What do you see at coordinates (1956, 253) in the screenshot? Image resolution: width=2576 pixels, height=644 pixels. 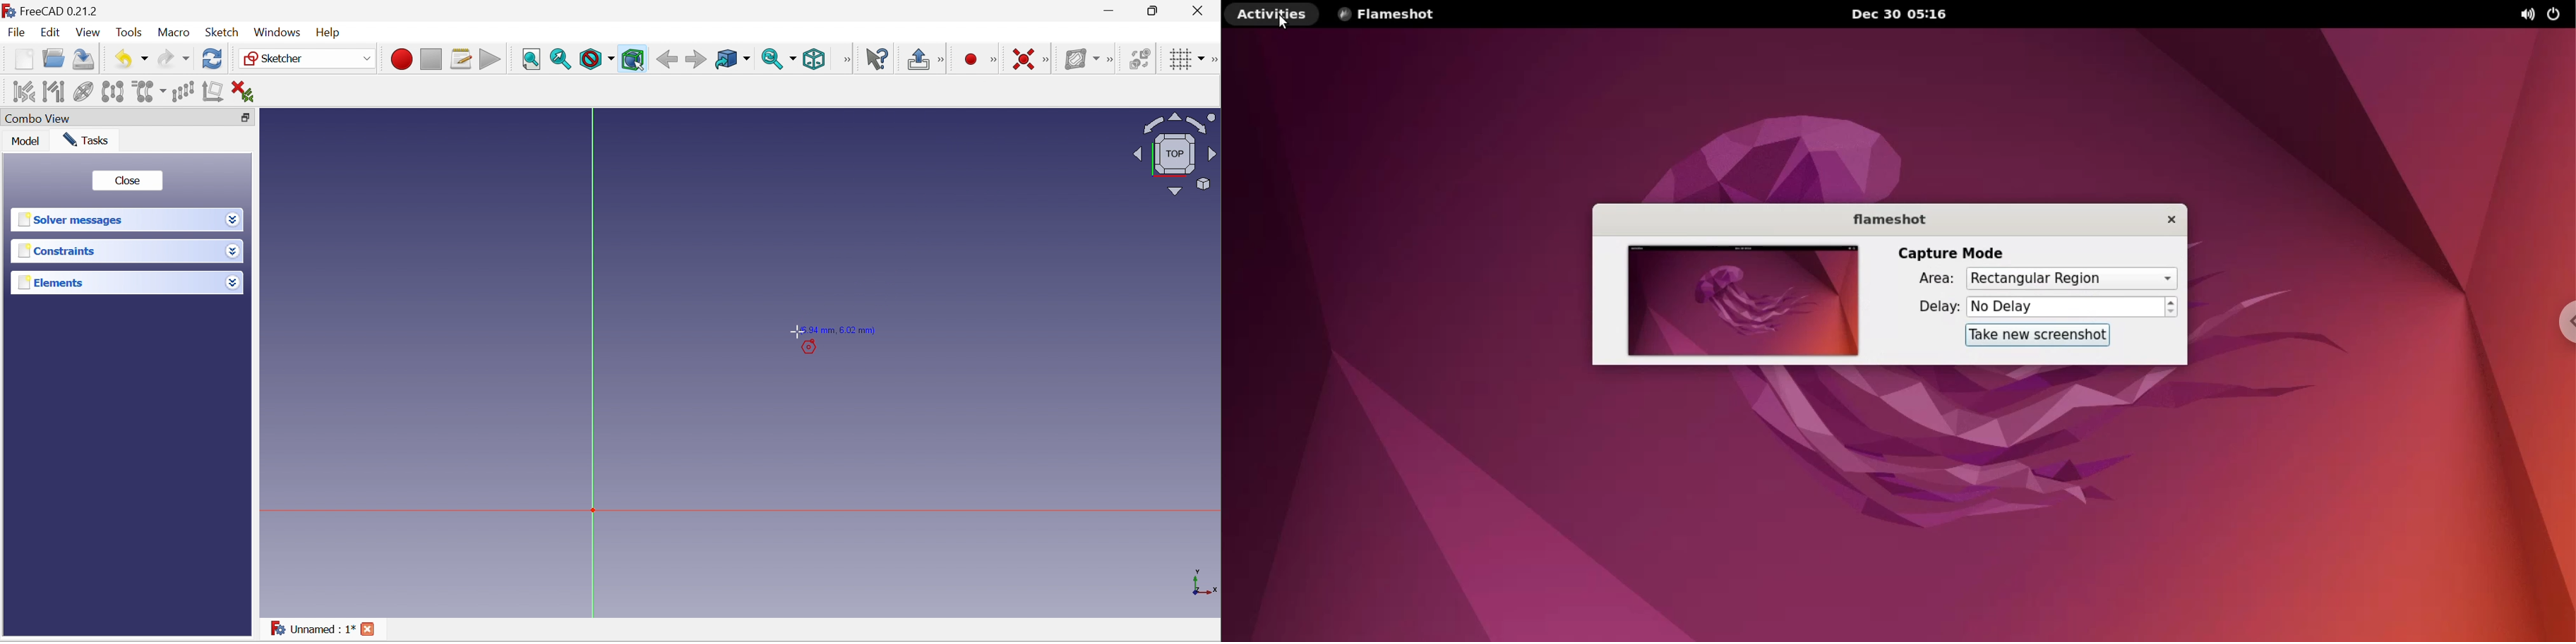 I see `capture mode ` at bounding box center [1956, 253].